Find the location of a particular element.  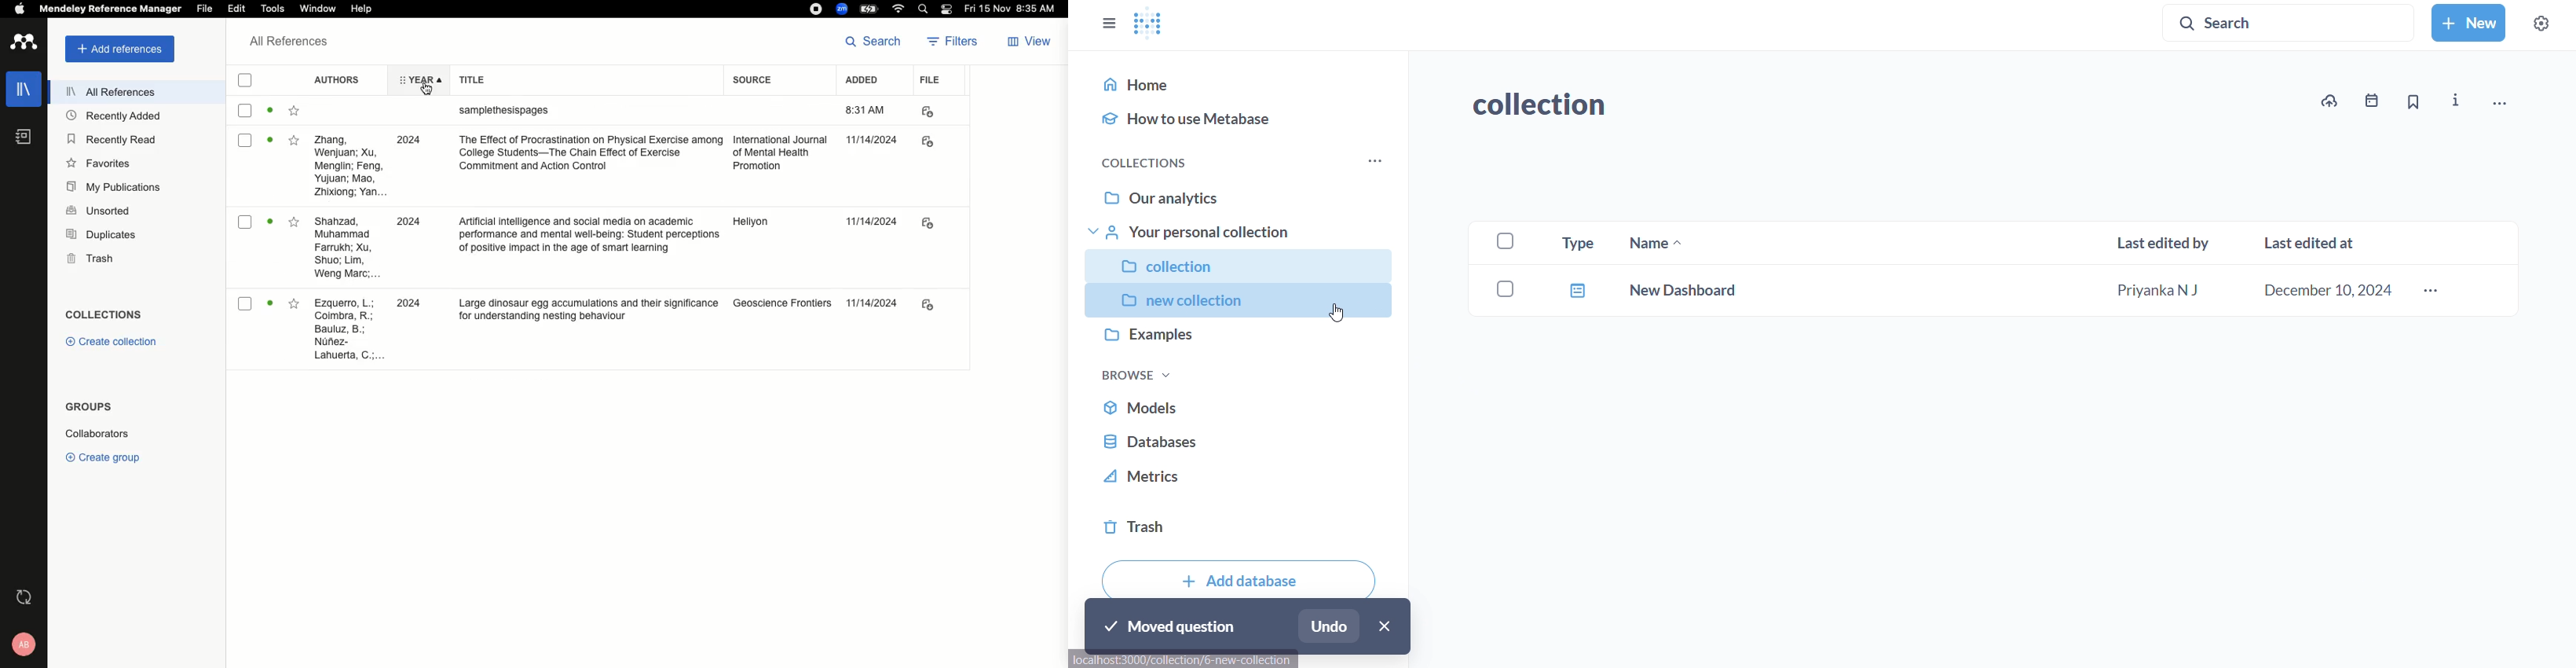

Mendeley reference manager is located at coordinates (110, 9).